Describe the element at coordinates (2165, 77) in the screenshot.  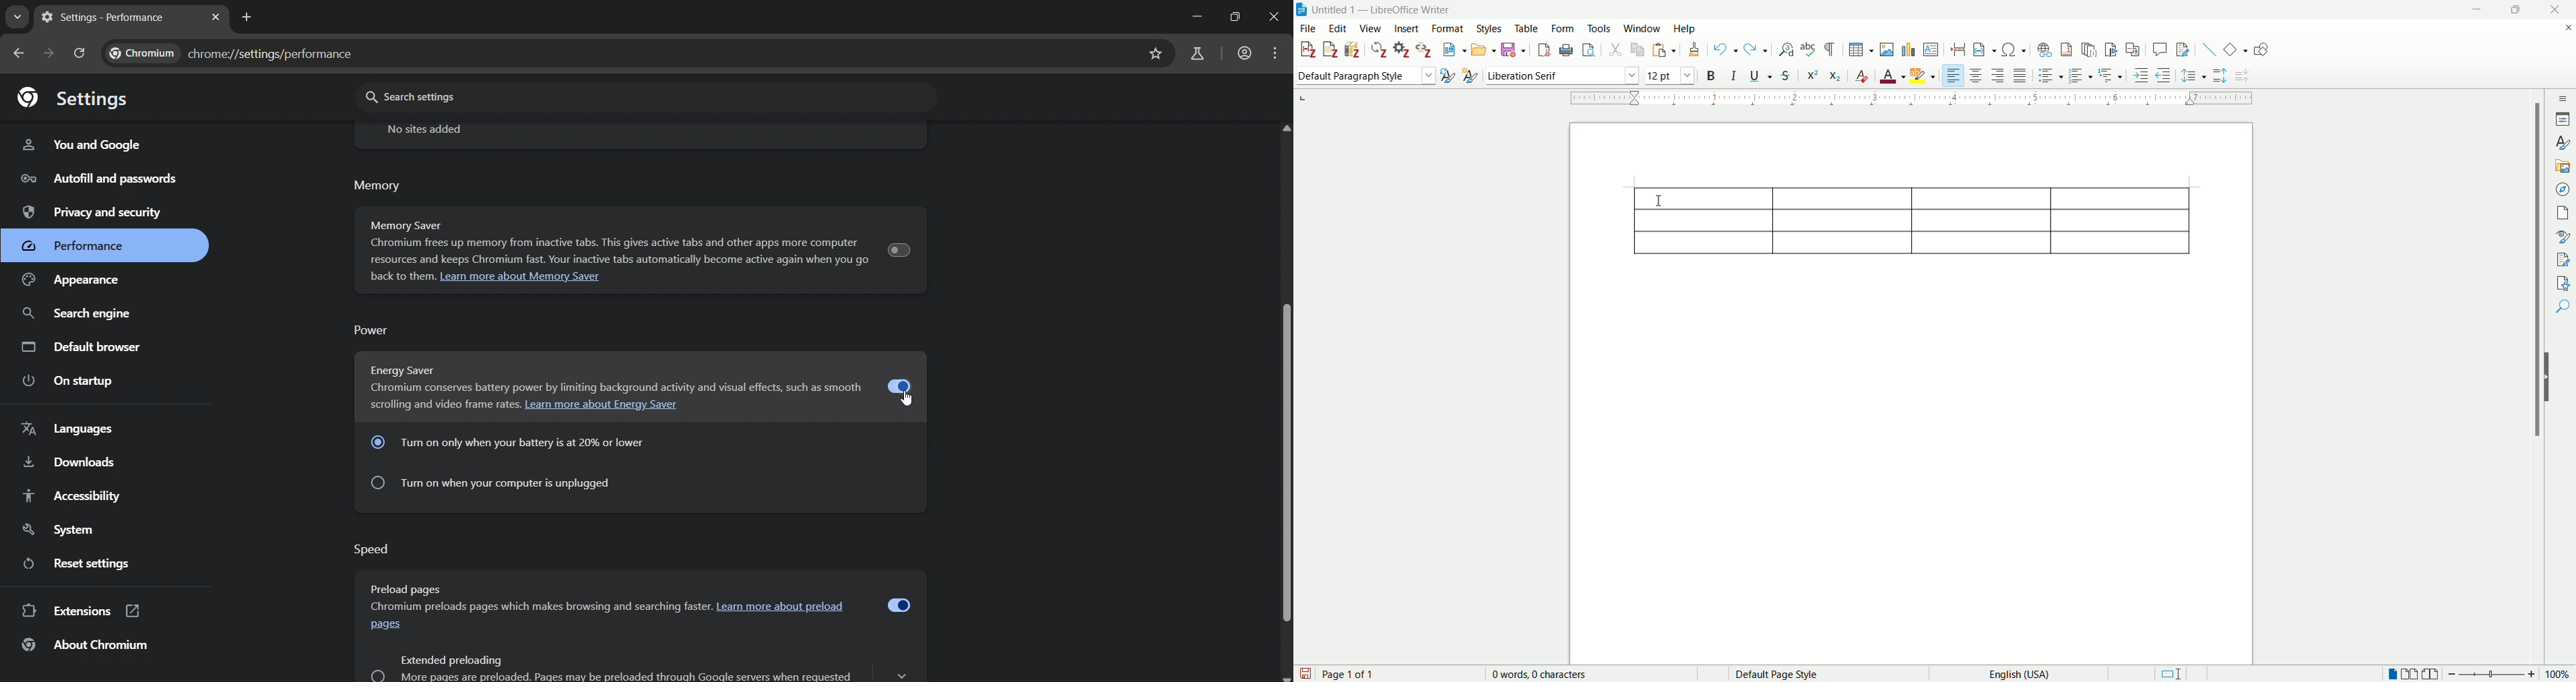
I see `decrease indent` at that location.